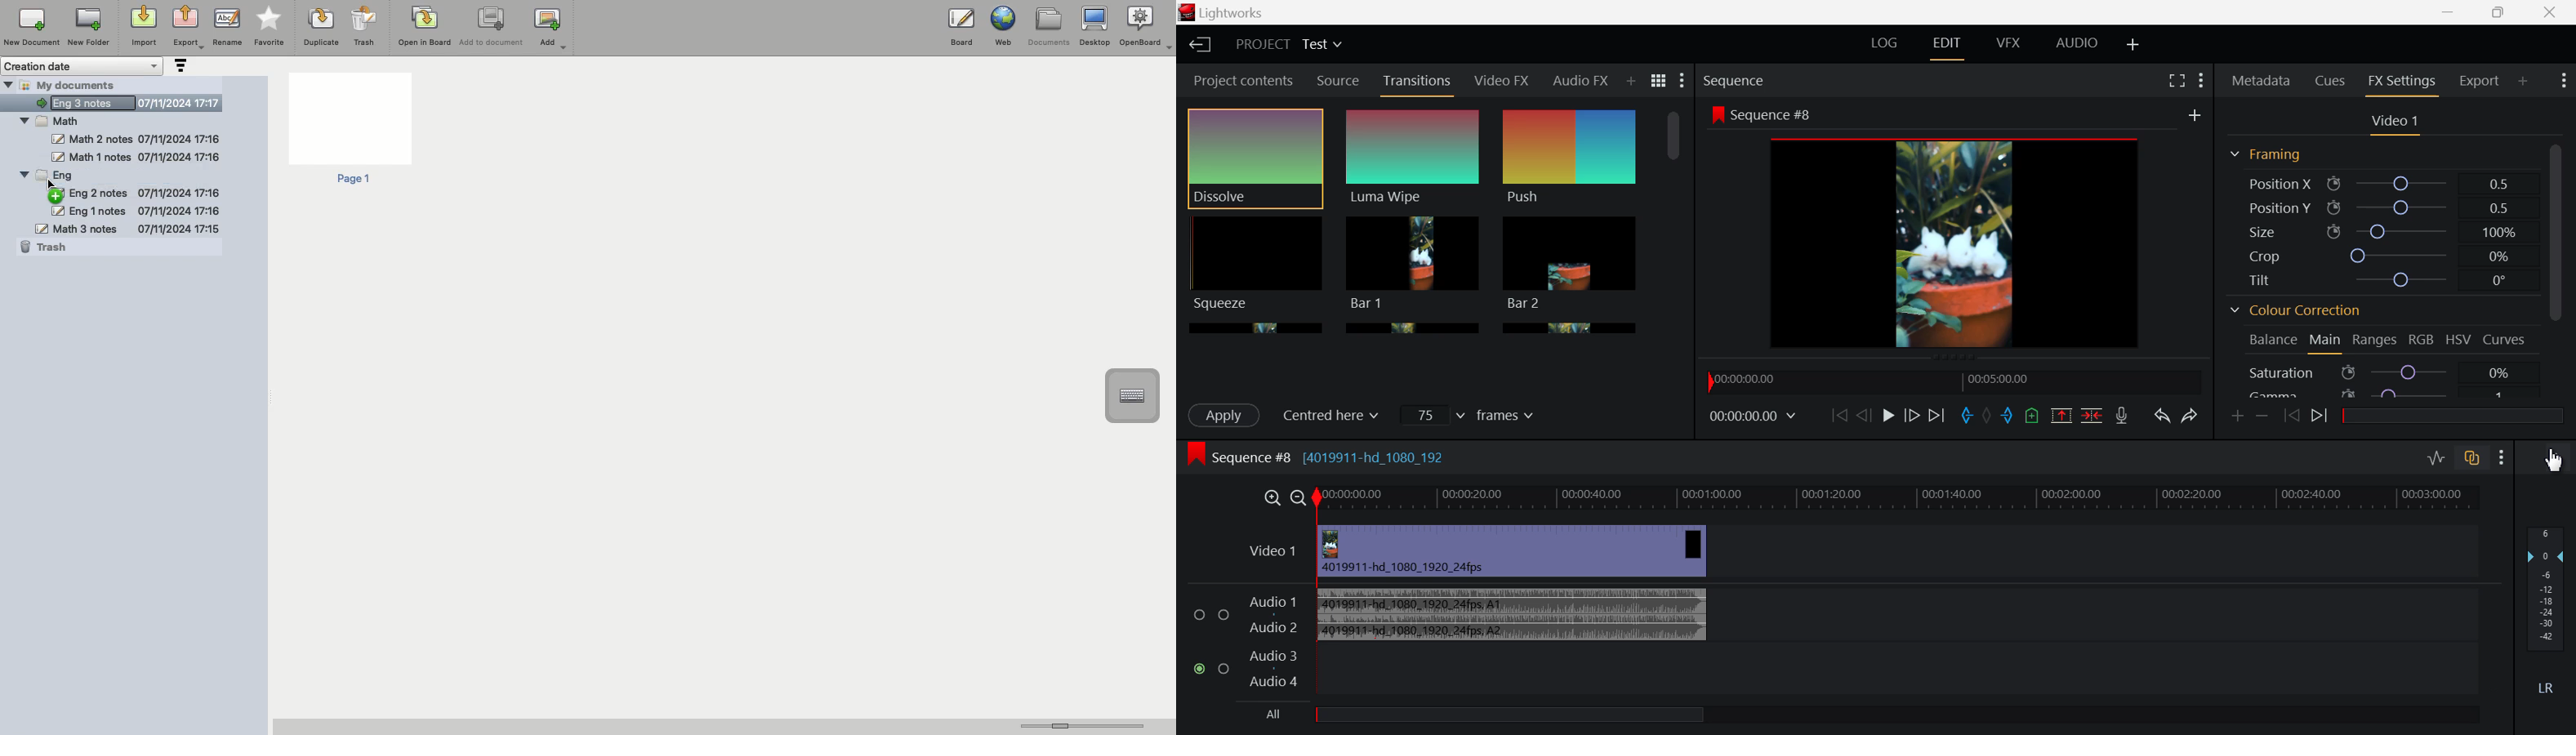 The height and width of the screenshot is (756, 2576). What do you see at coordinates (2547, 616) in the screenshot?
I see `Decibel Level` at bounding box center [2547, 616].